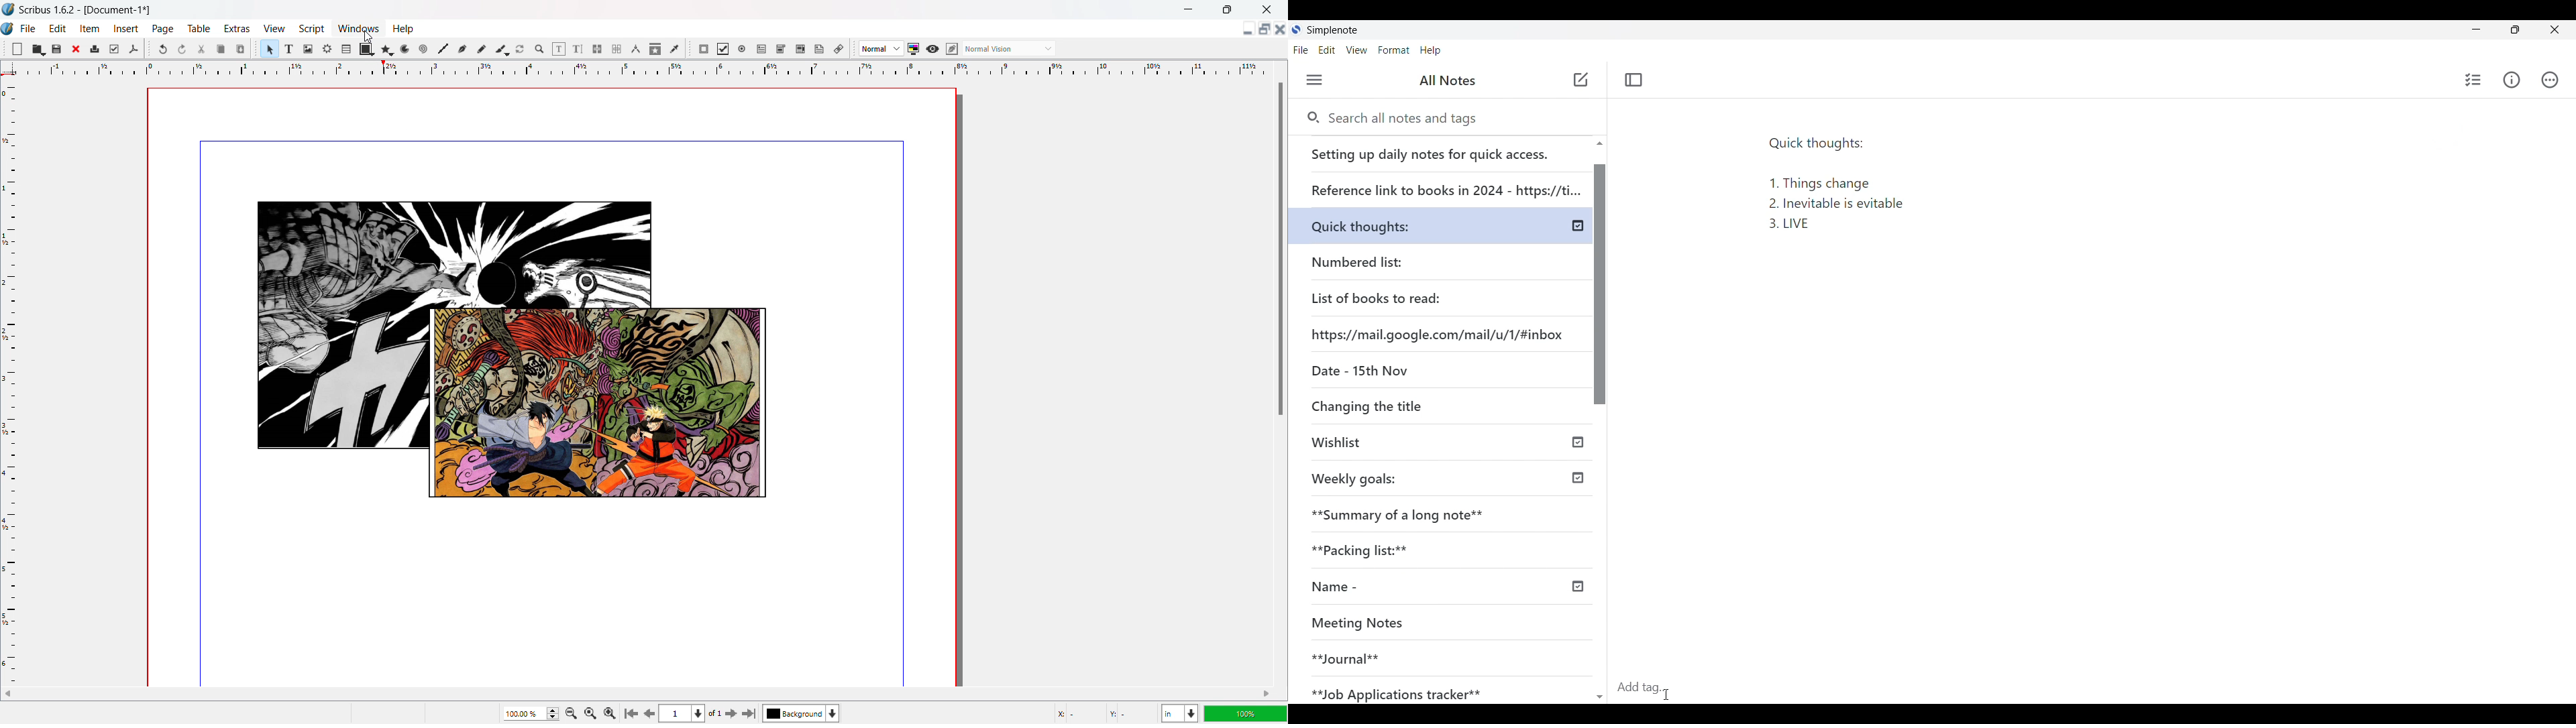 This screenshot has width=2576, height=728. Describe the element at coordinates (220, 49) in the screenshot. I see `copy` at that location.